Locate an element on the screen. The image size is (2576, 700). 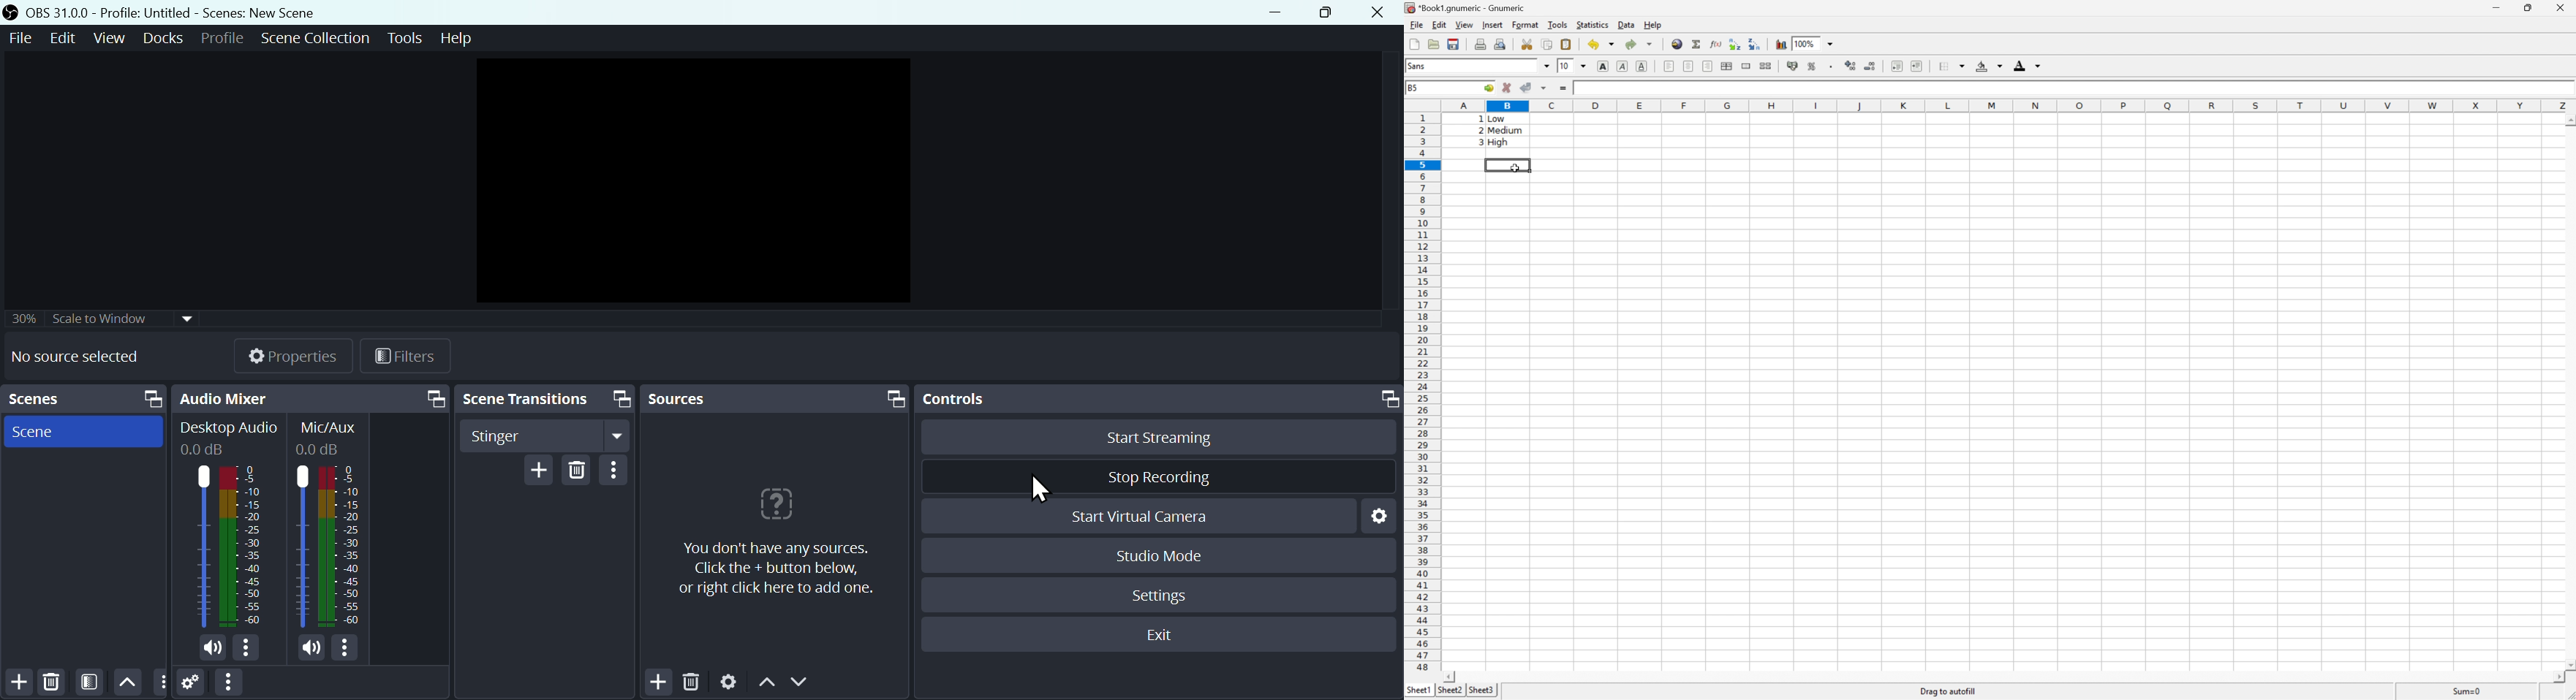
Insert a chart is located at coordinates (1782, 44).